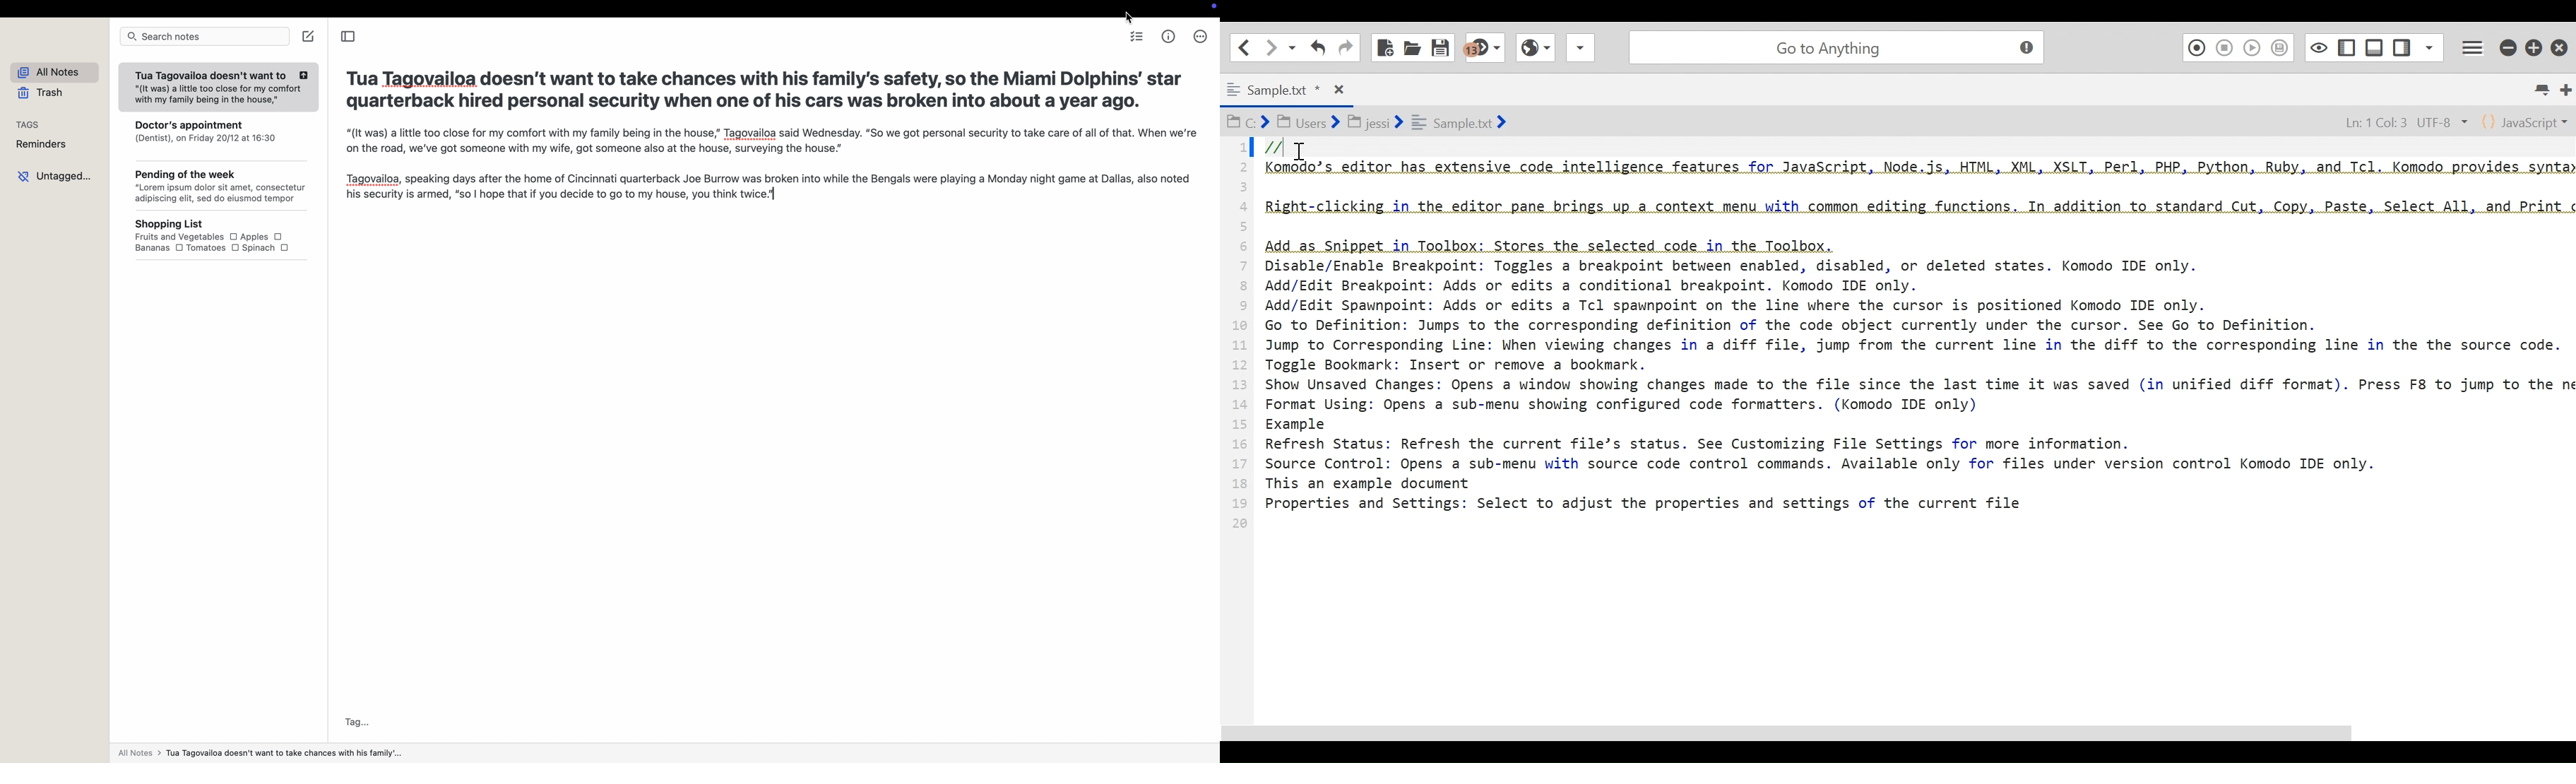  I want to click on Record Macro, so click(2196, 47).